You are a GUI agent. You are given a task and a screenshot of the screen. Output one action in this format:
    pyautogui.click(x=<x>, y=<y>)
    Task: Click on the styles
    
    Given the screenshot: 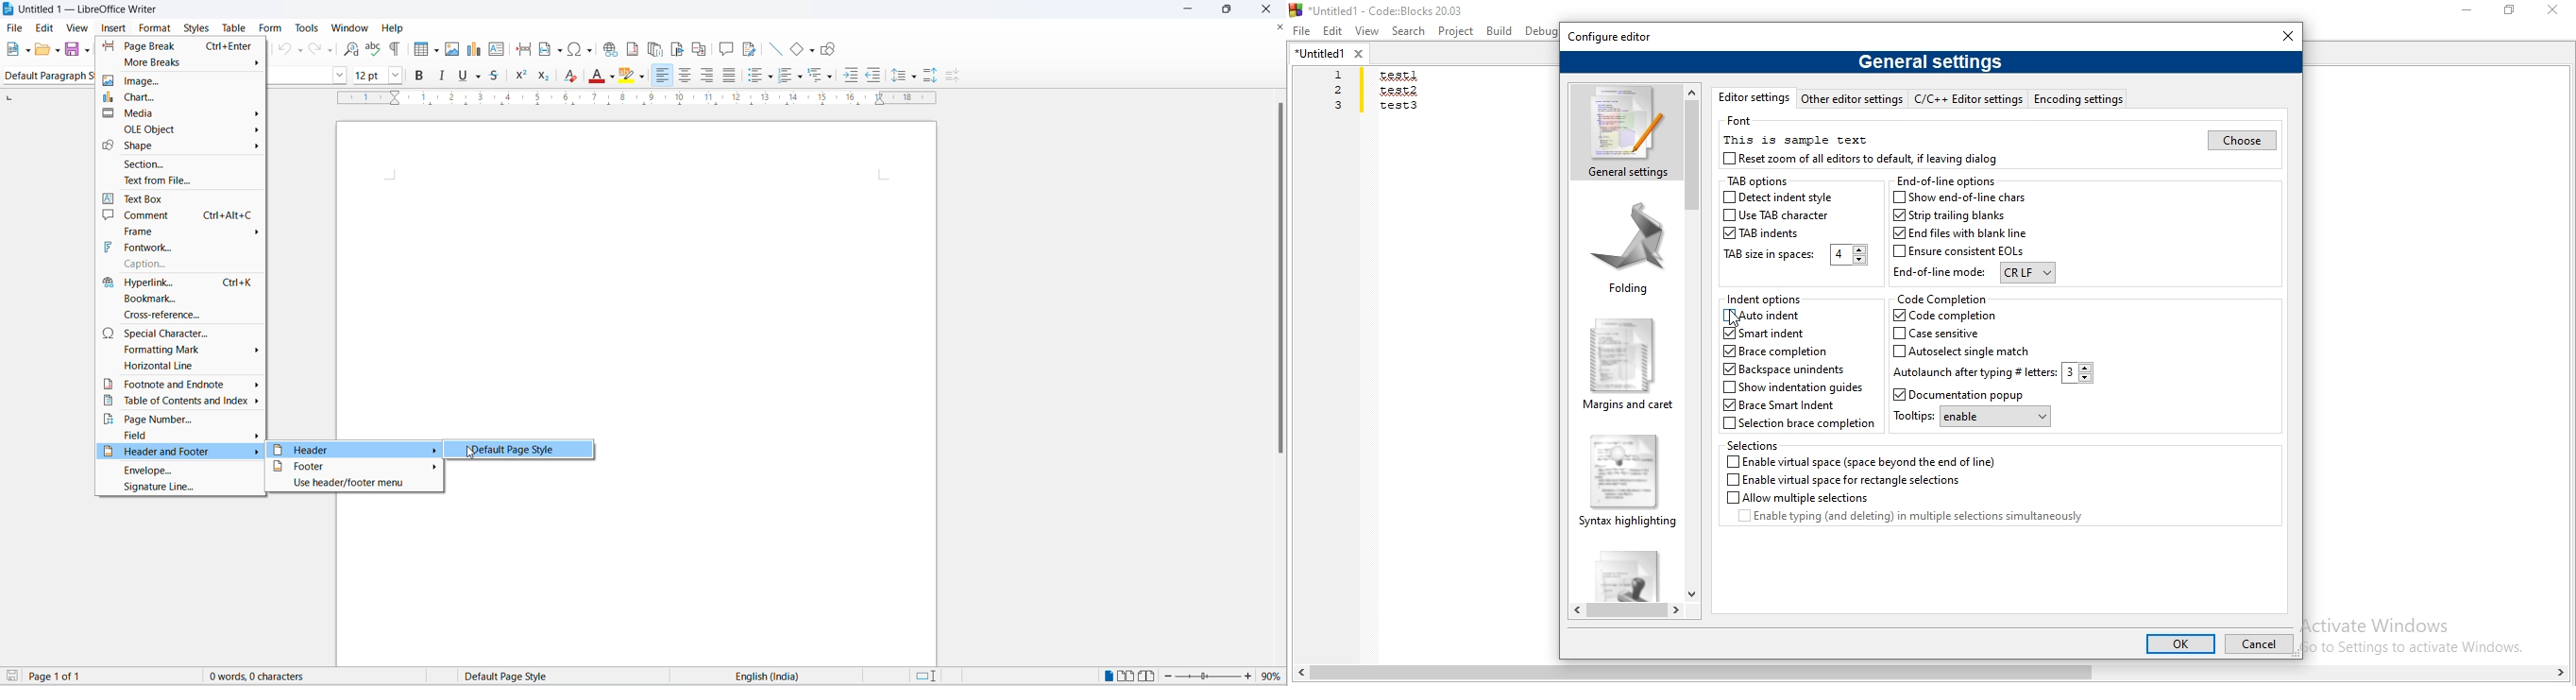 What is the action you would take?
    pyautogui.click(x=195, y=26)
    